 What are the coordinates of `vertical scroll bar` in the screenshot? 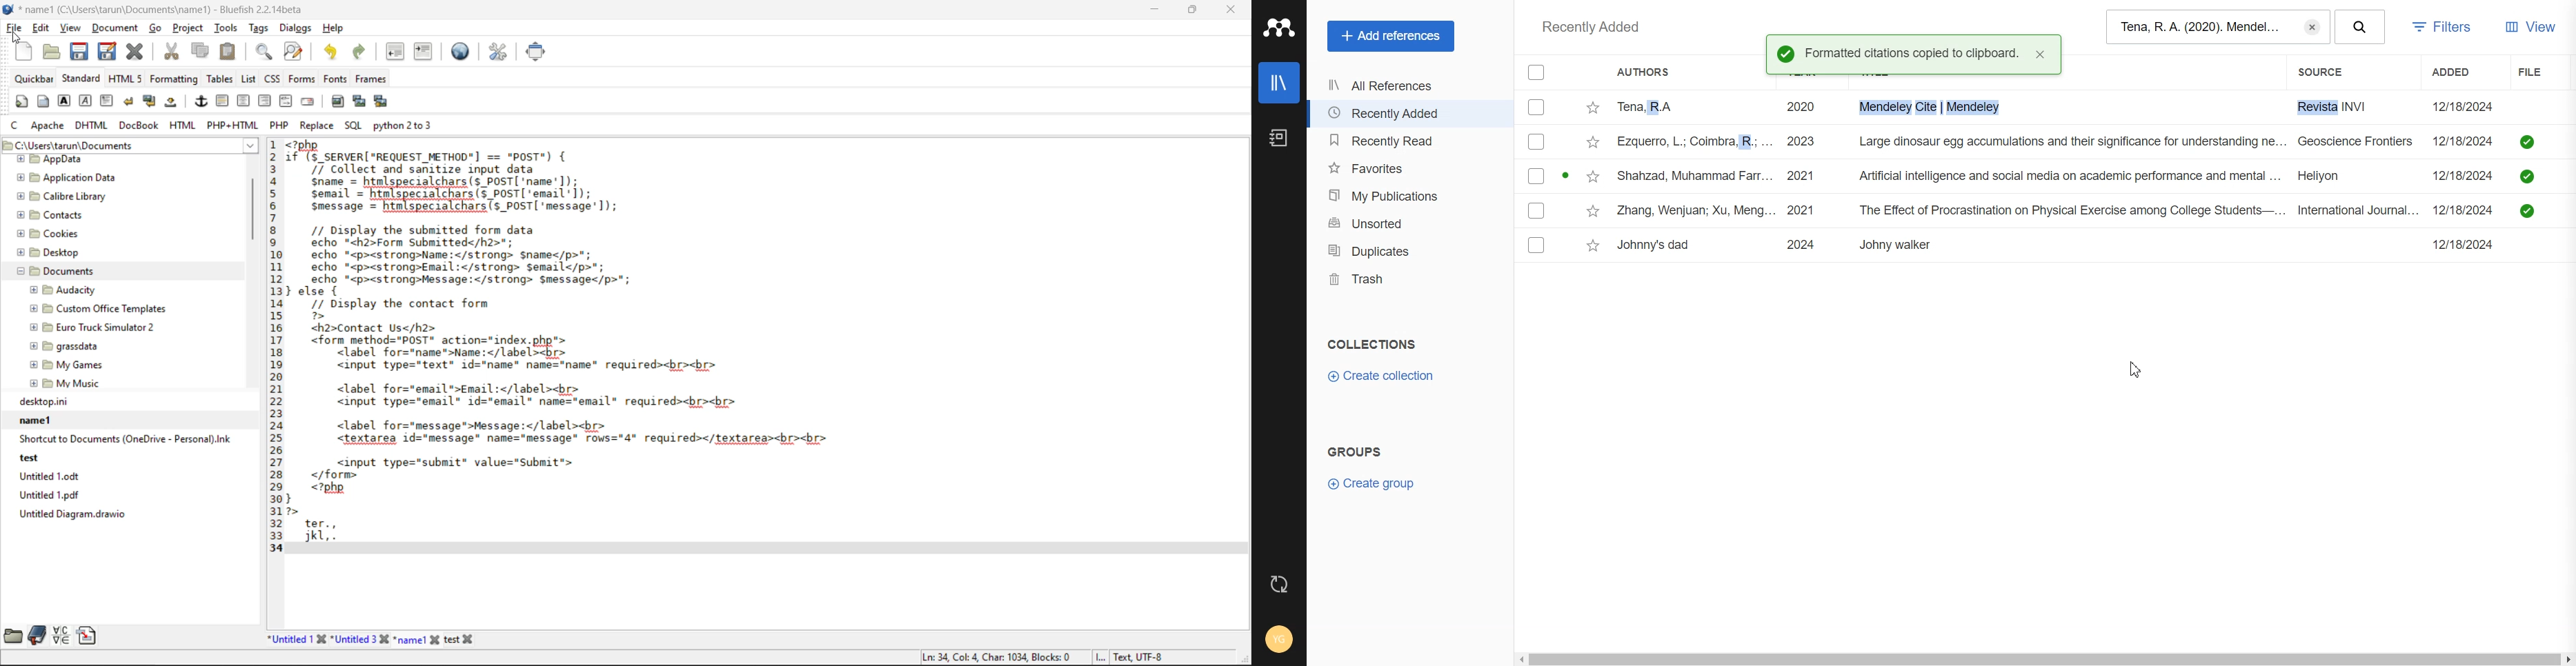 It's located at (254, 218).